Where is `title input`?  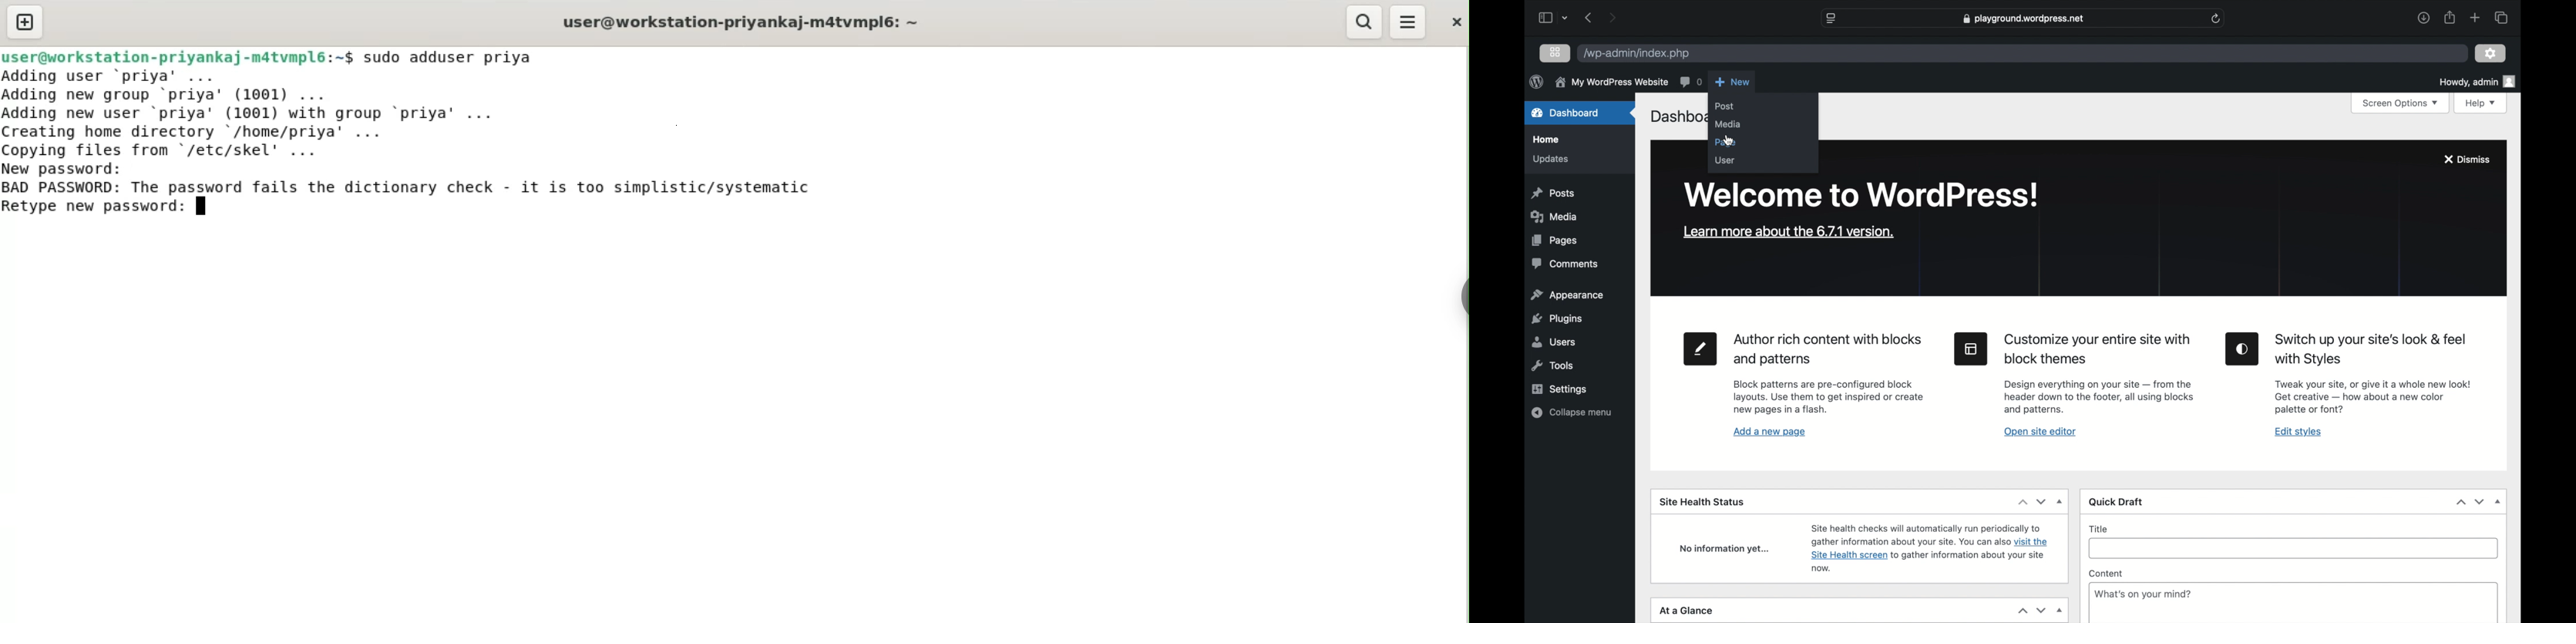
title input is located at coordinates (2298, 553).